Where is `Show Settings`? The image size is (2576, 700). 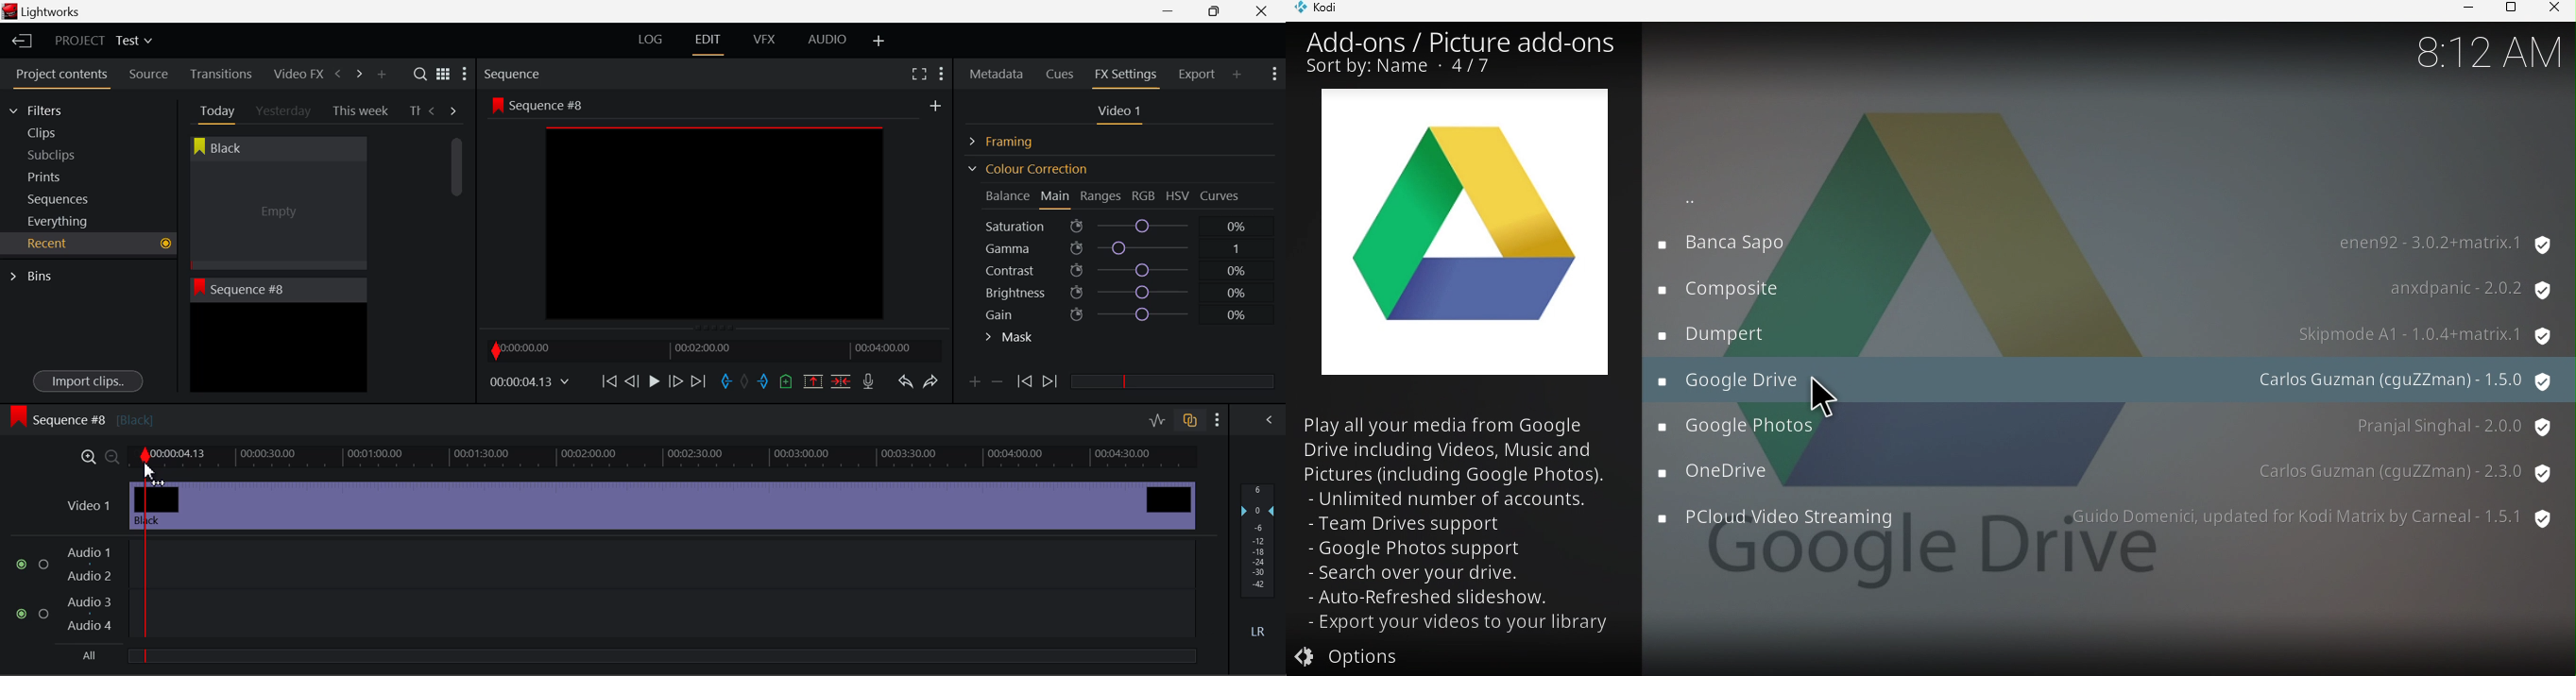 Show Settings is located at coordinates (1273, 72).